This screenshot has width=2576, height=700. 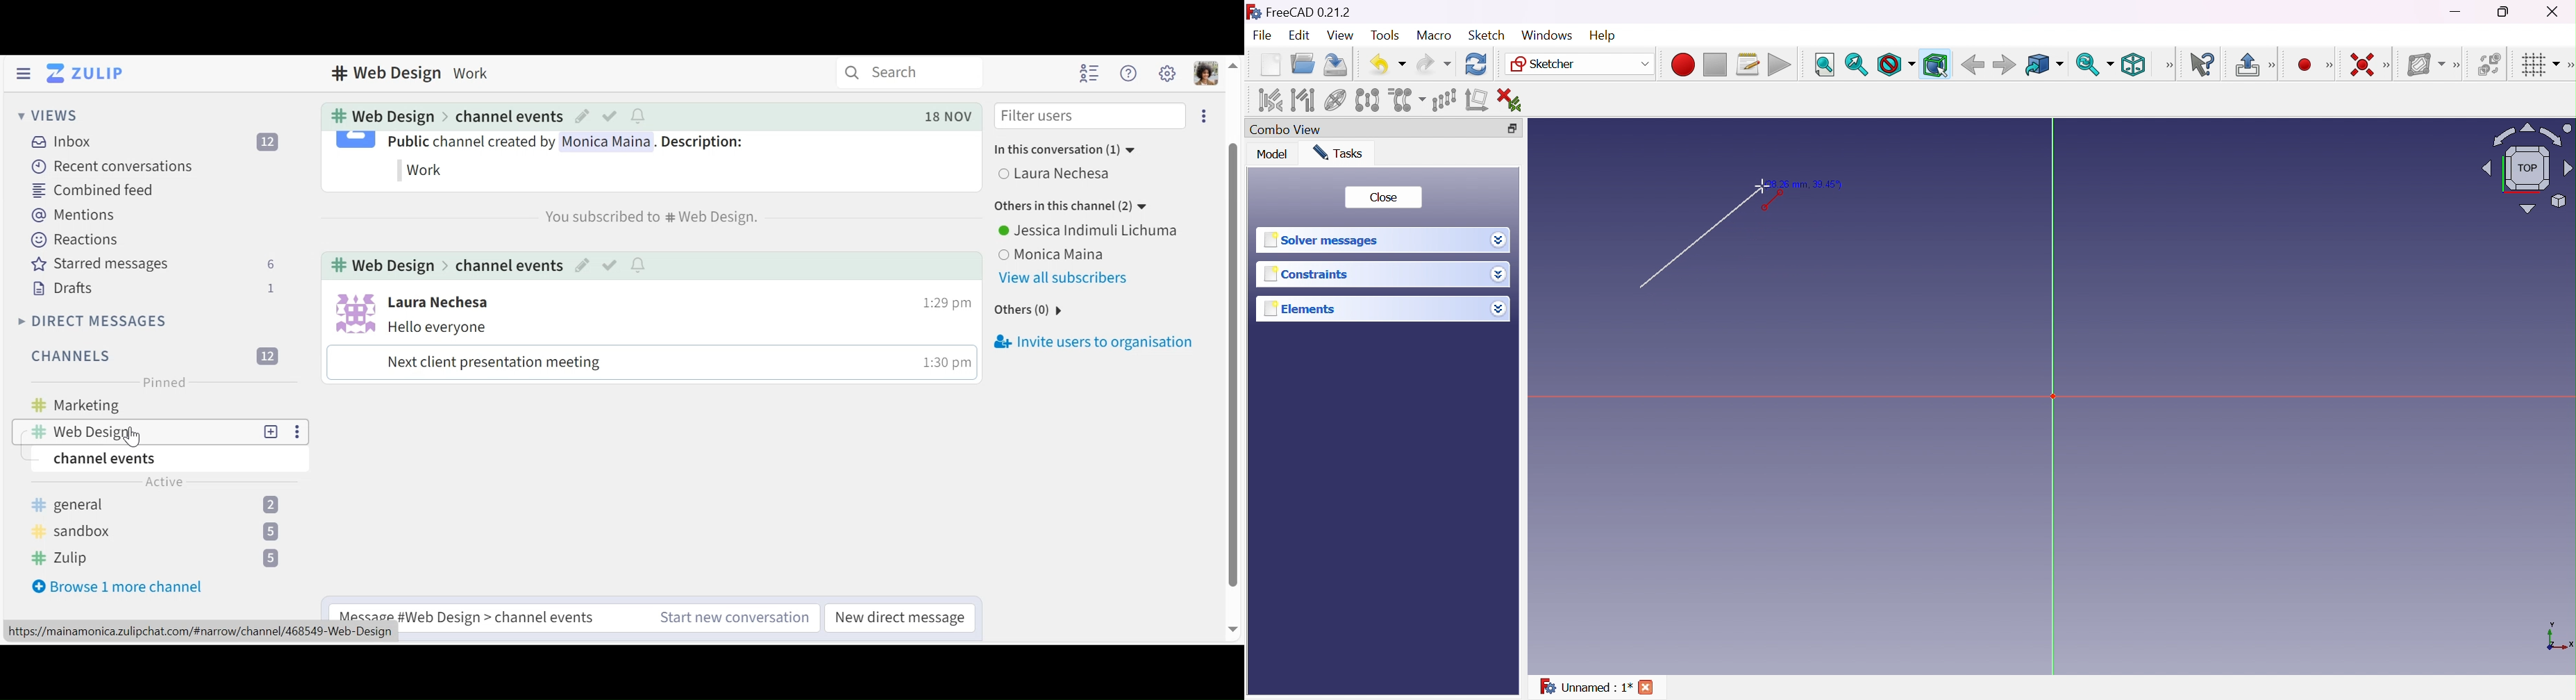 What do you see at coordinates (168, 531) in the screenshot?
I see `sandbox` at bounding box center [168, 531].